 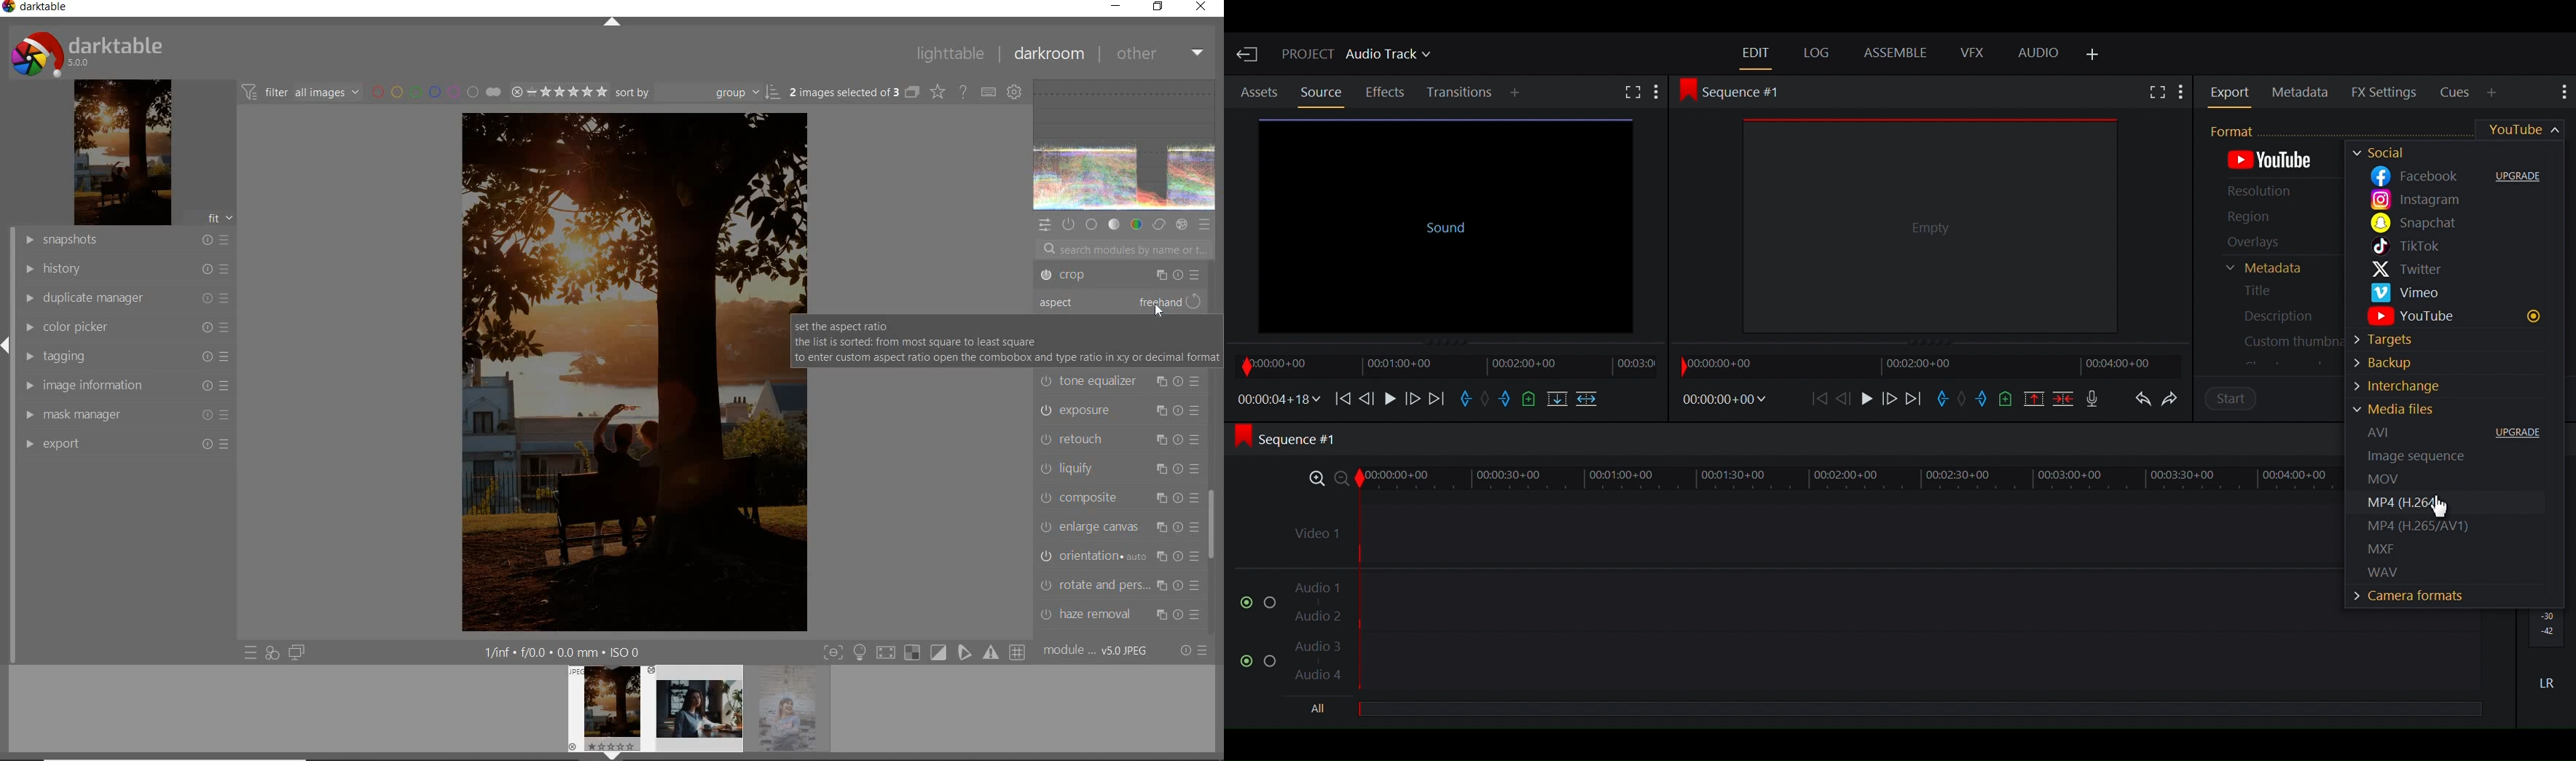 I want to click on Add Panel, so click(x=2093, y=56).